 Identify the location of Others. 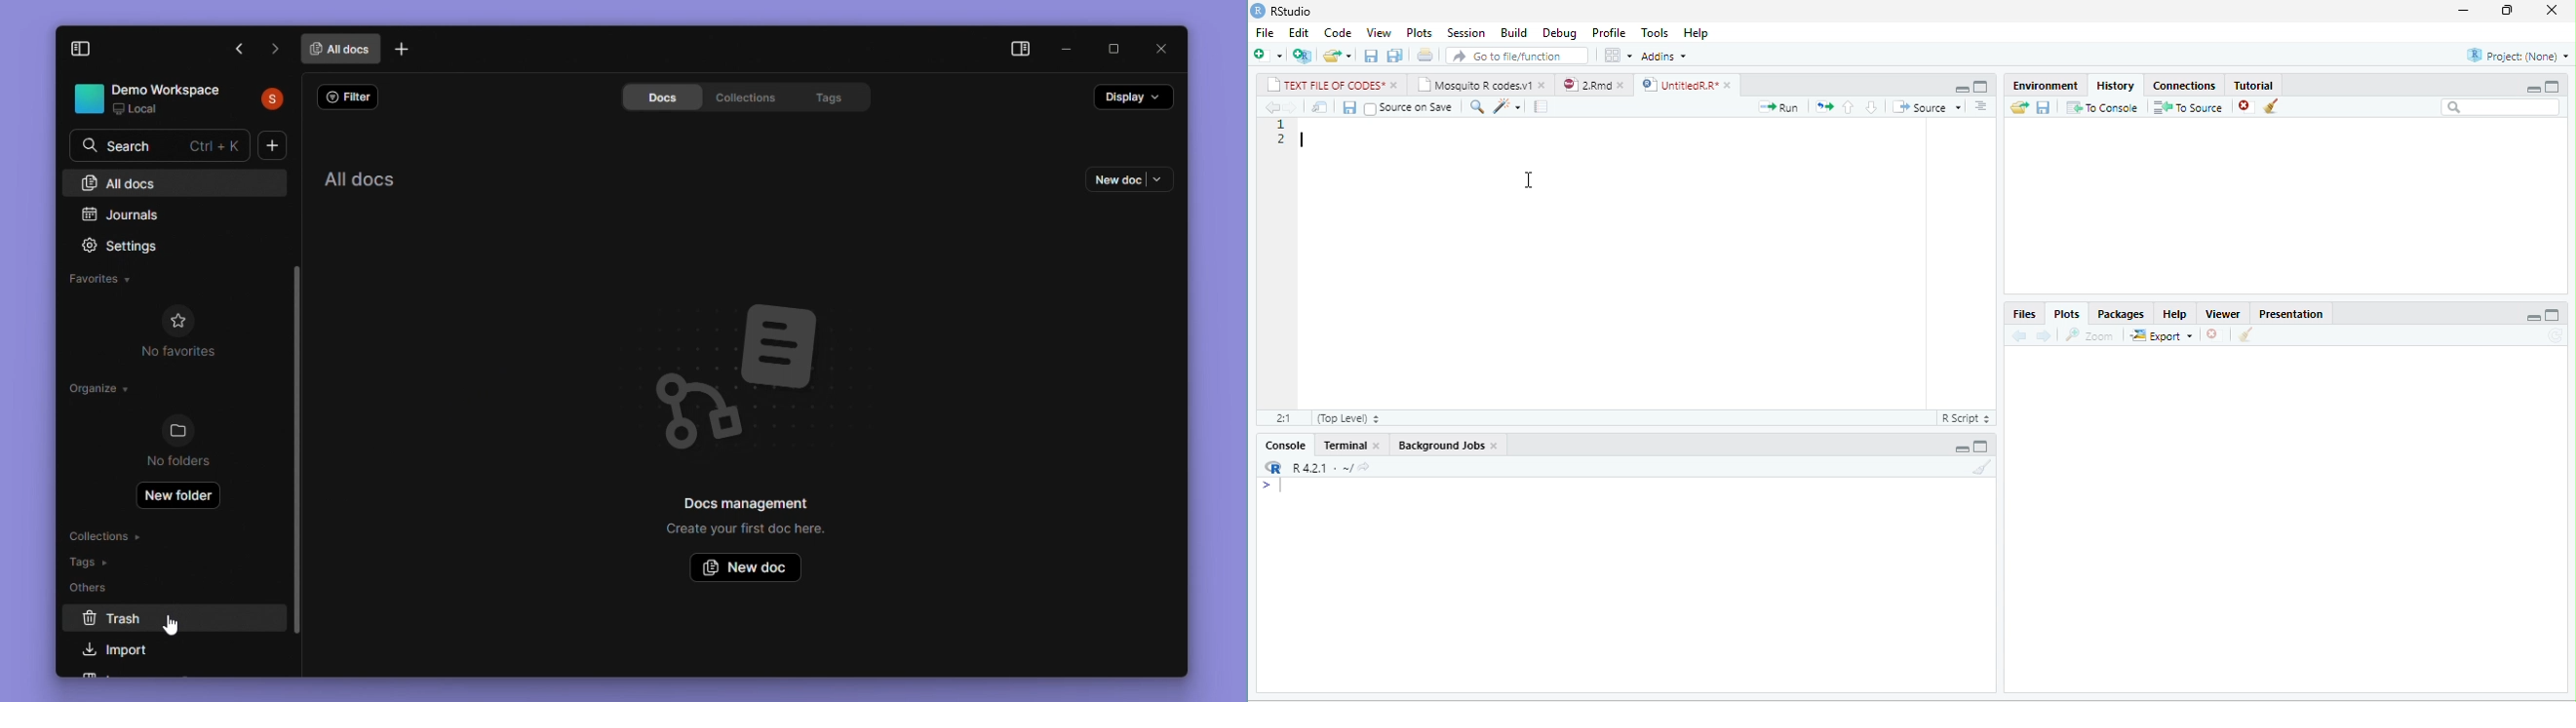
(96, 588).